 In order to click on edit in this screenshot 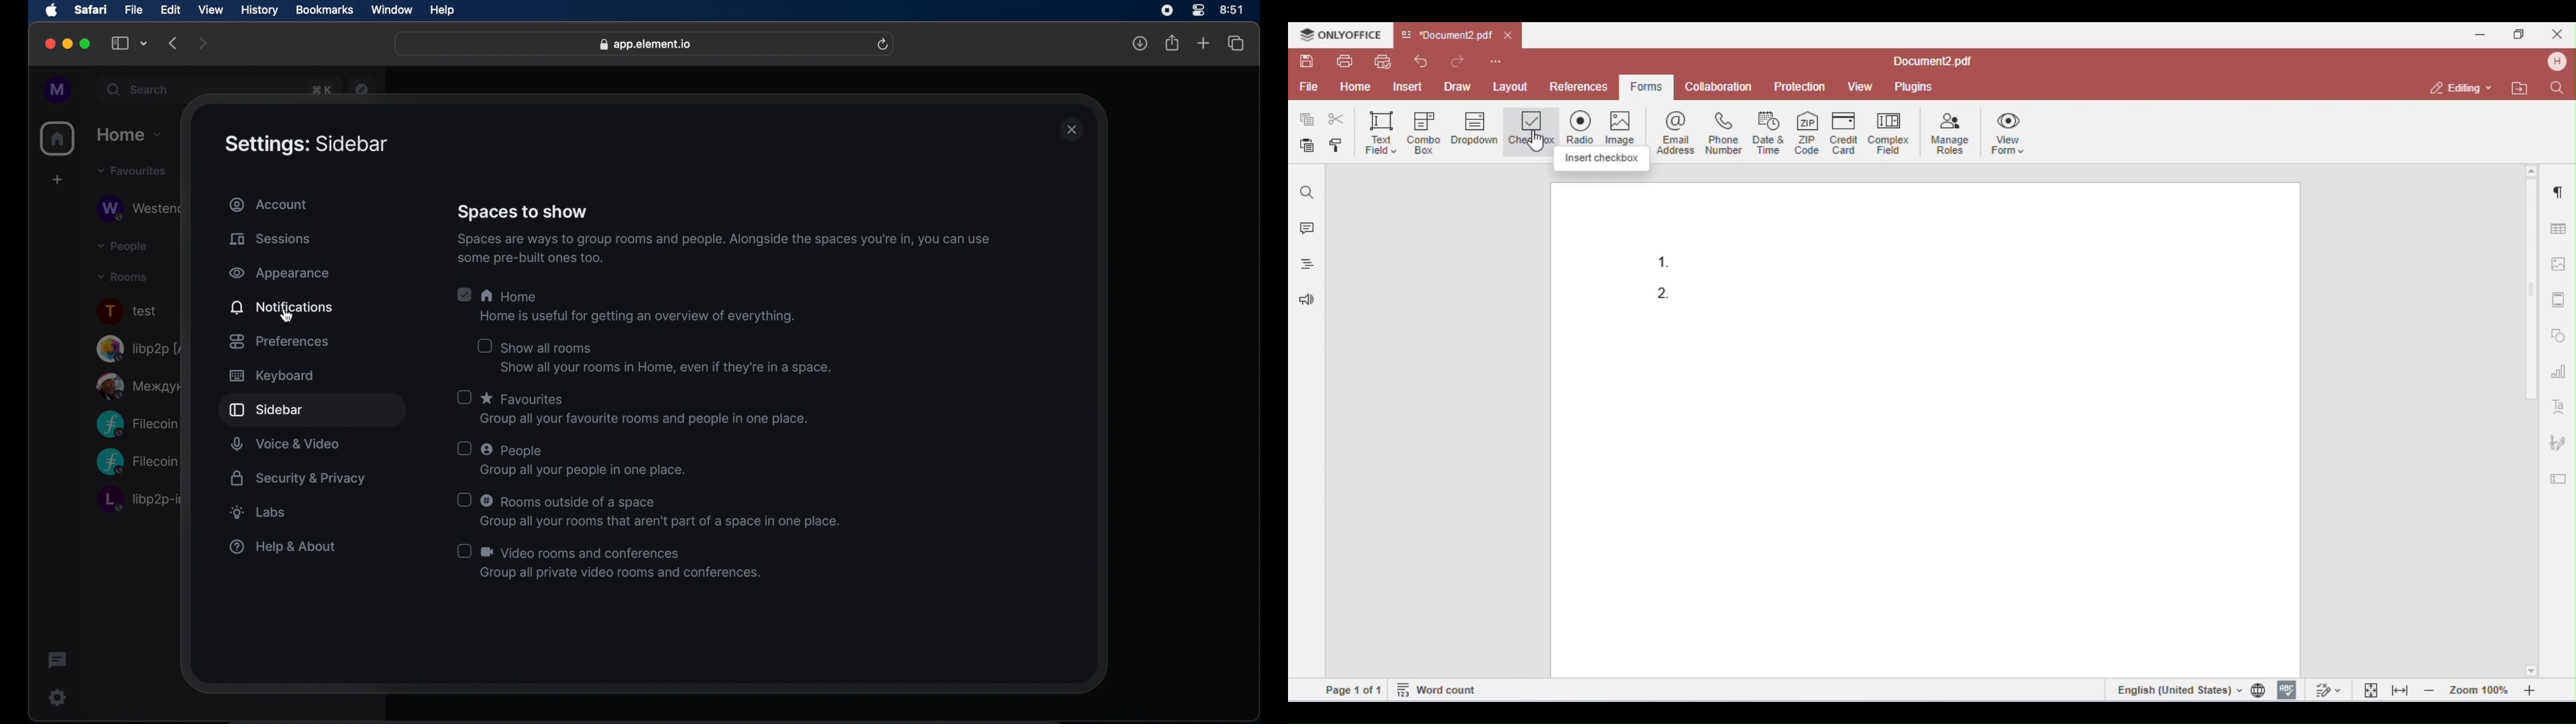, I will do `click(171, 11)`.